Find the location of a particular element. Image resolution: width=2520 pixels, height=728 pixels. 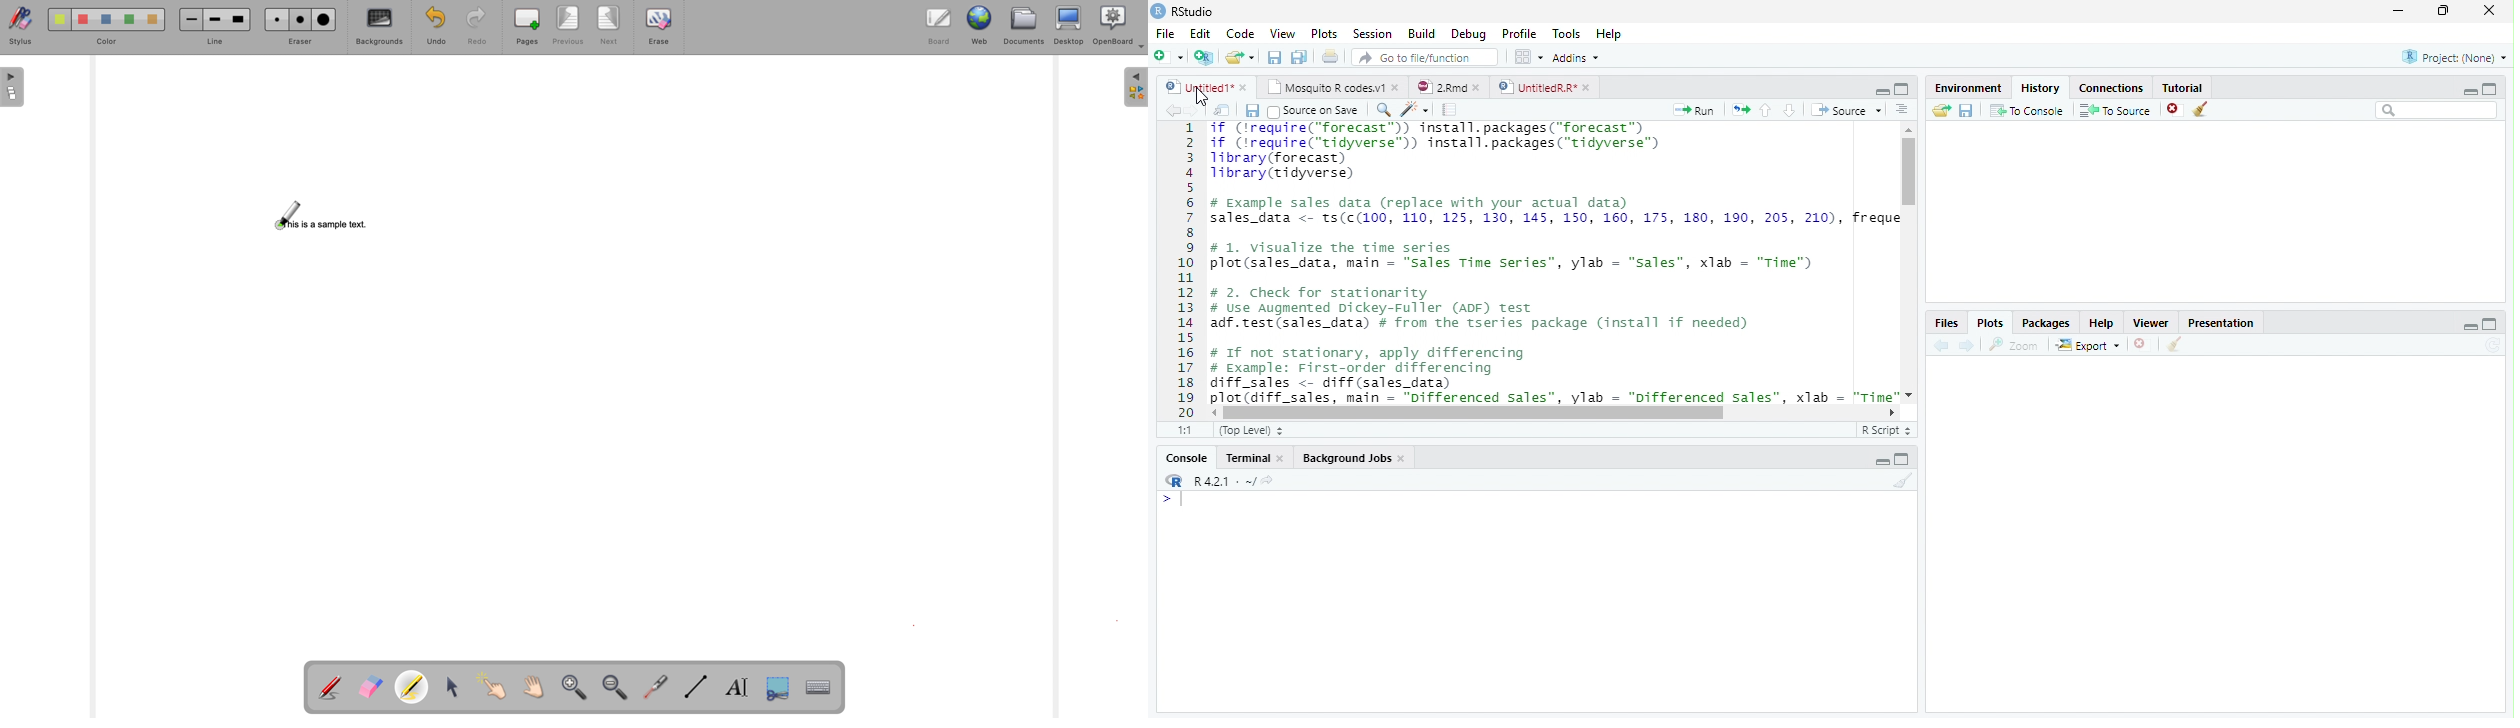

Untitled1 is located at coordinates (1206, 87).